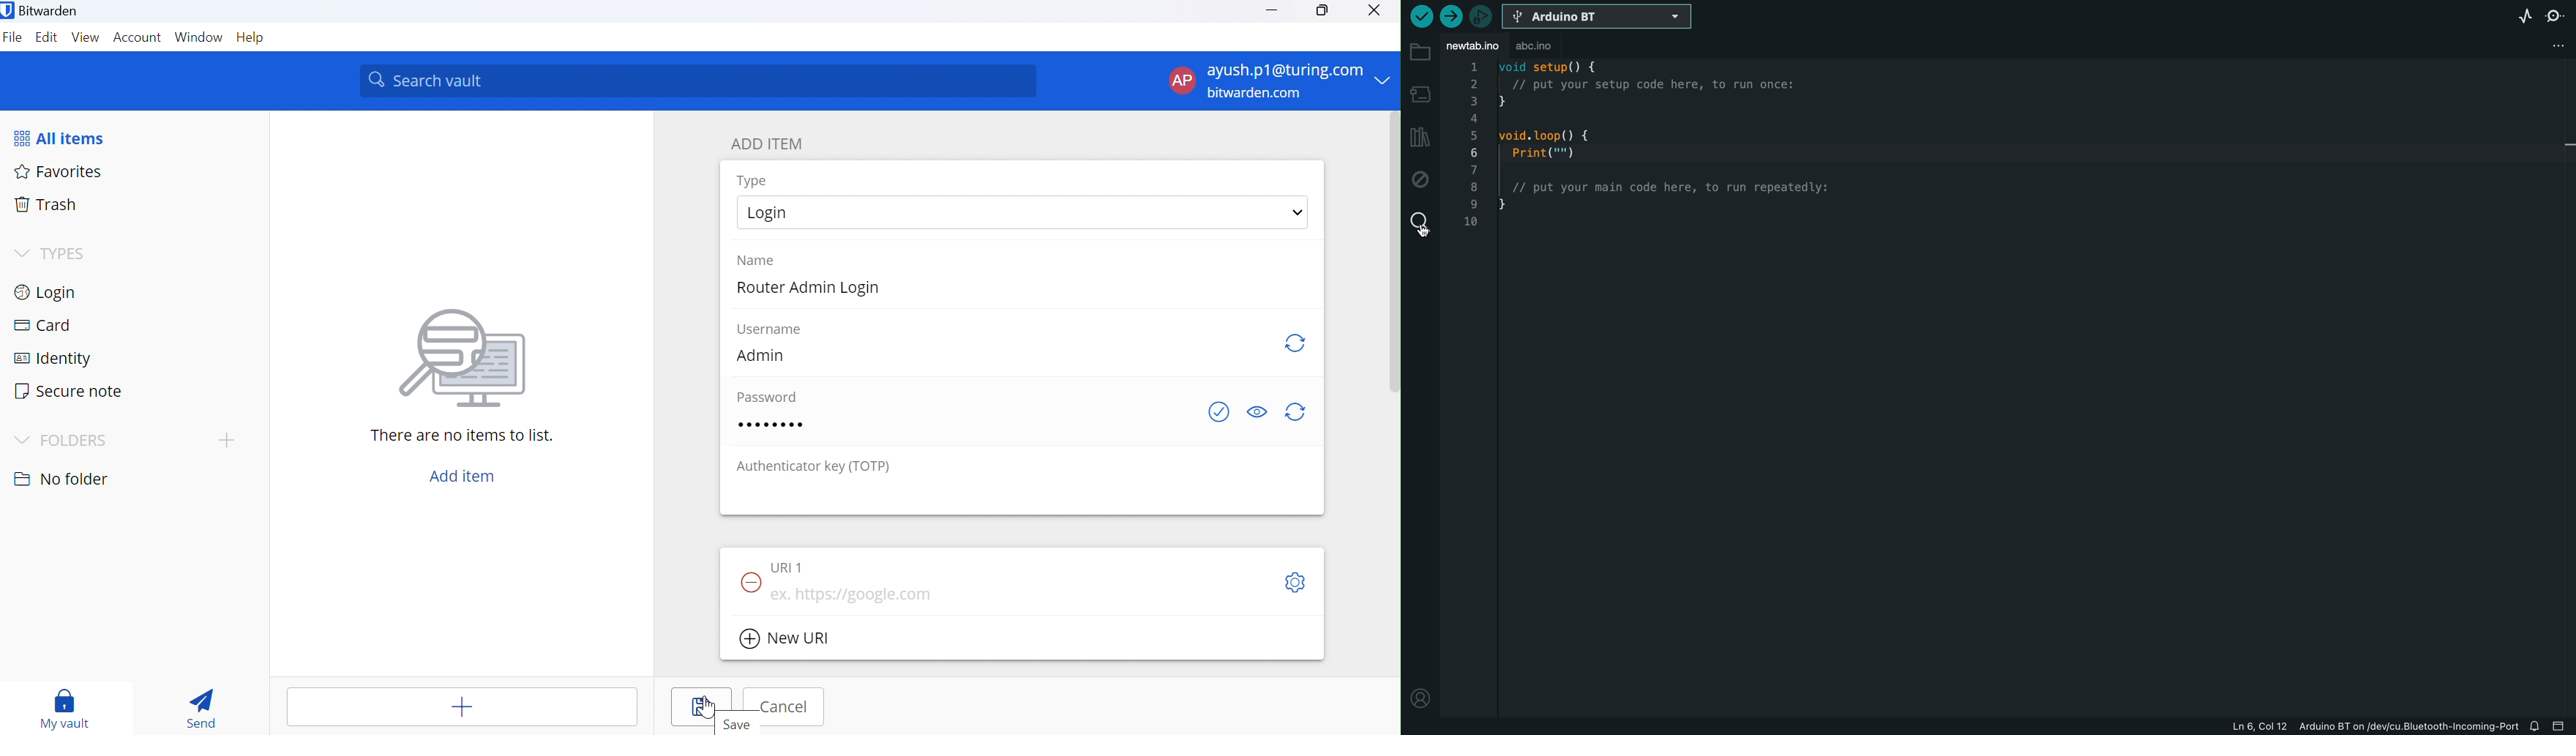 The width and height of the screenshot is (2576, 756). What do you see at coordinates (1278, 81) in the screenshot?
I see `account menu` at bounding box center [1278, 81].